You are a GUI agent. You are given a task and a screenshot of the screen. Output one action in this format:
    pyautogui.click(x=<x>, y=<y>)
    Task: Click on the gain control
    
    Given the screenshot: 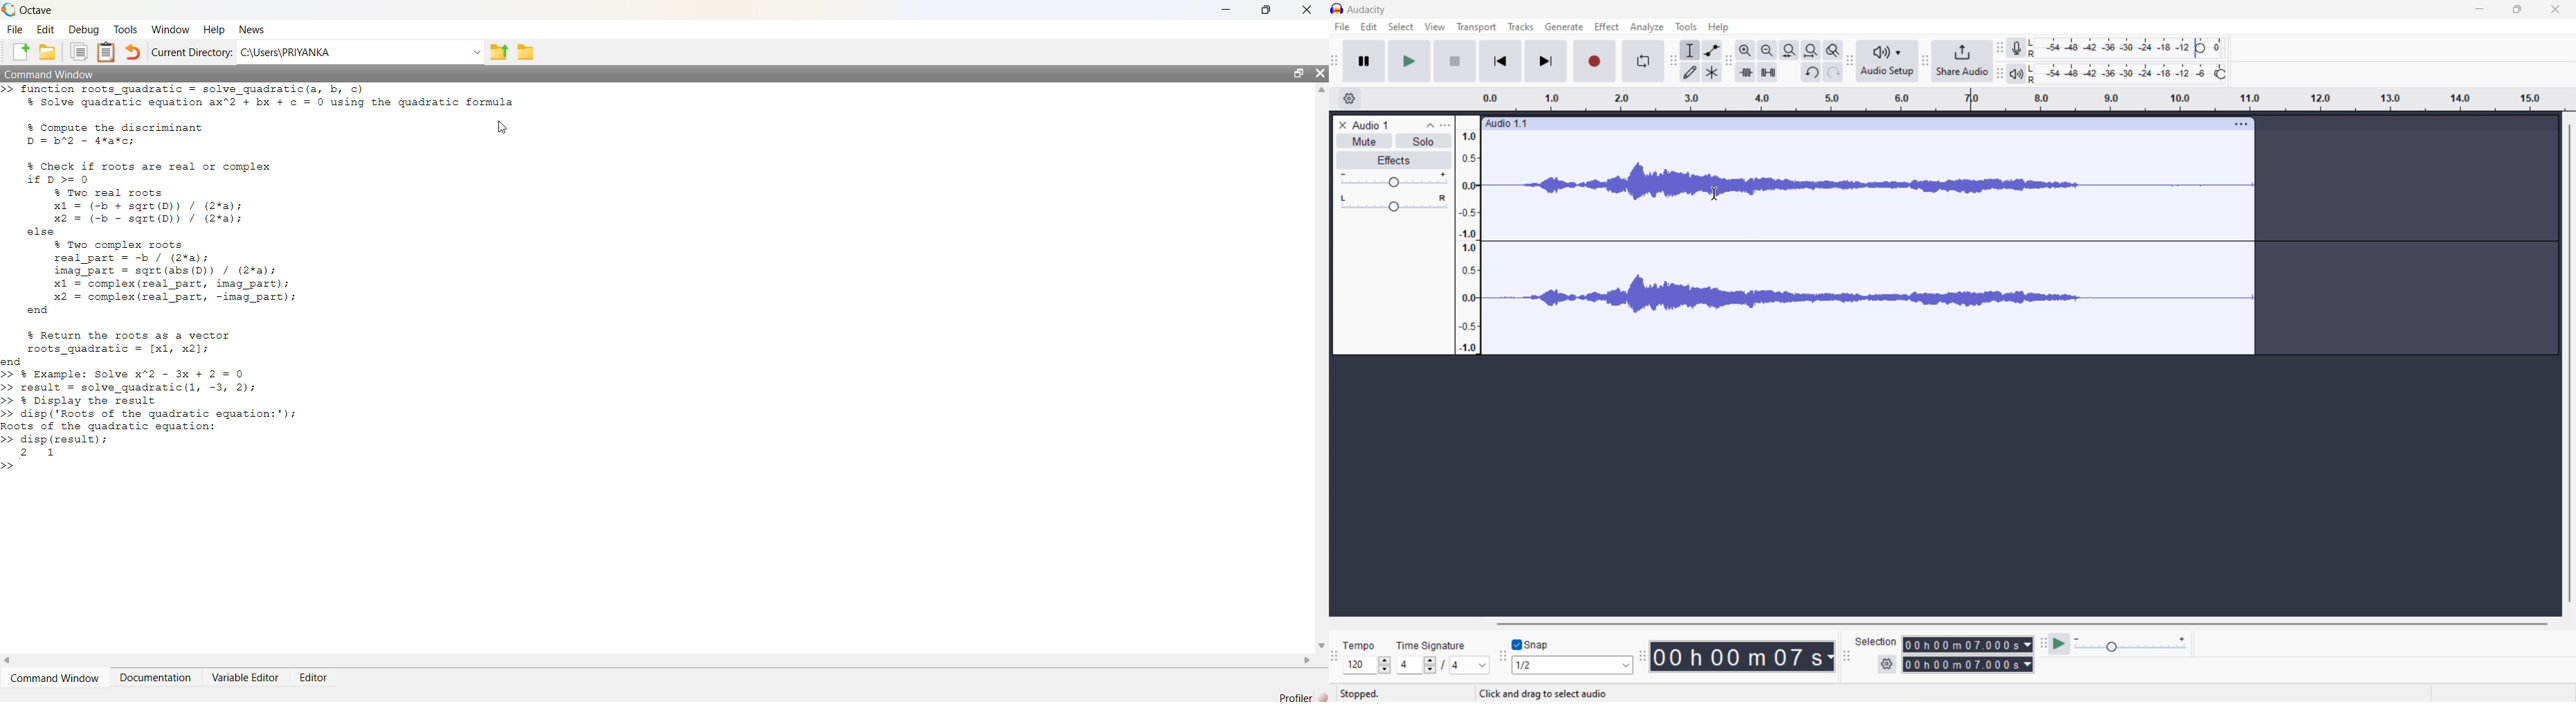 What is the action you would take?
    pyautogui.click(x=1393, y=181)
    